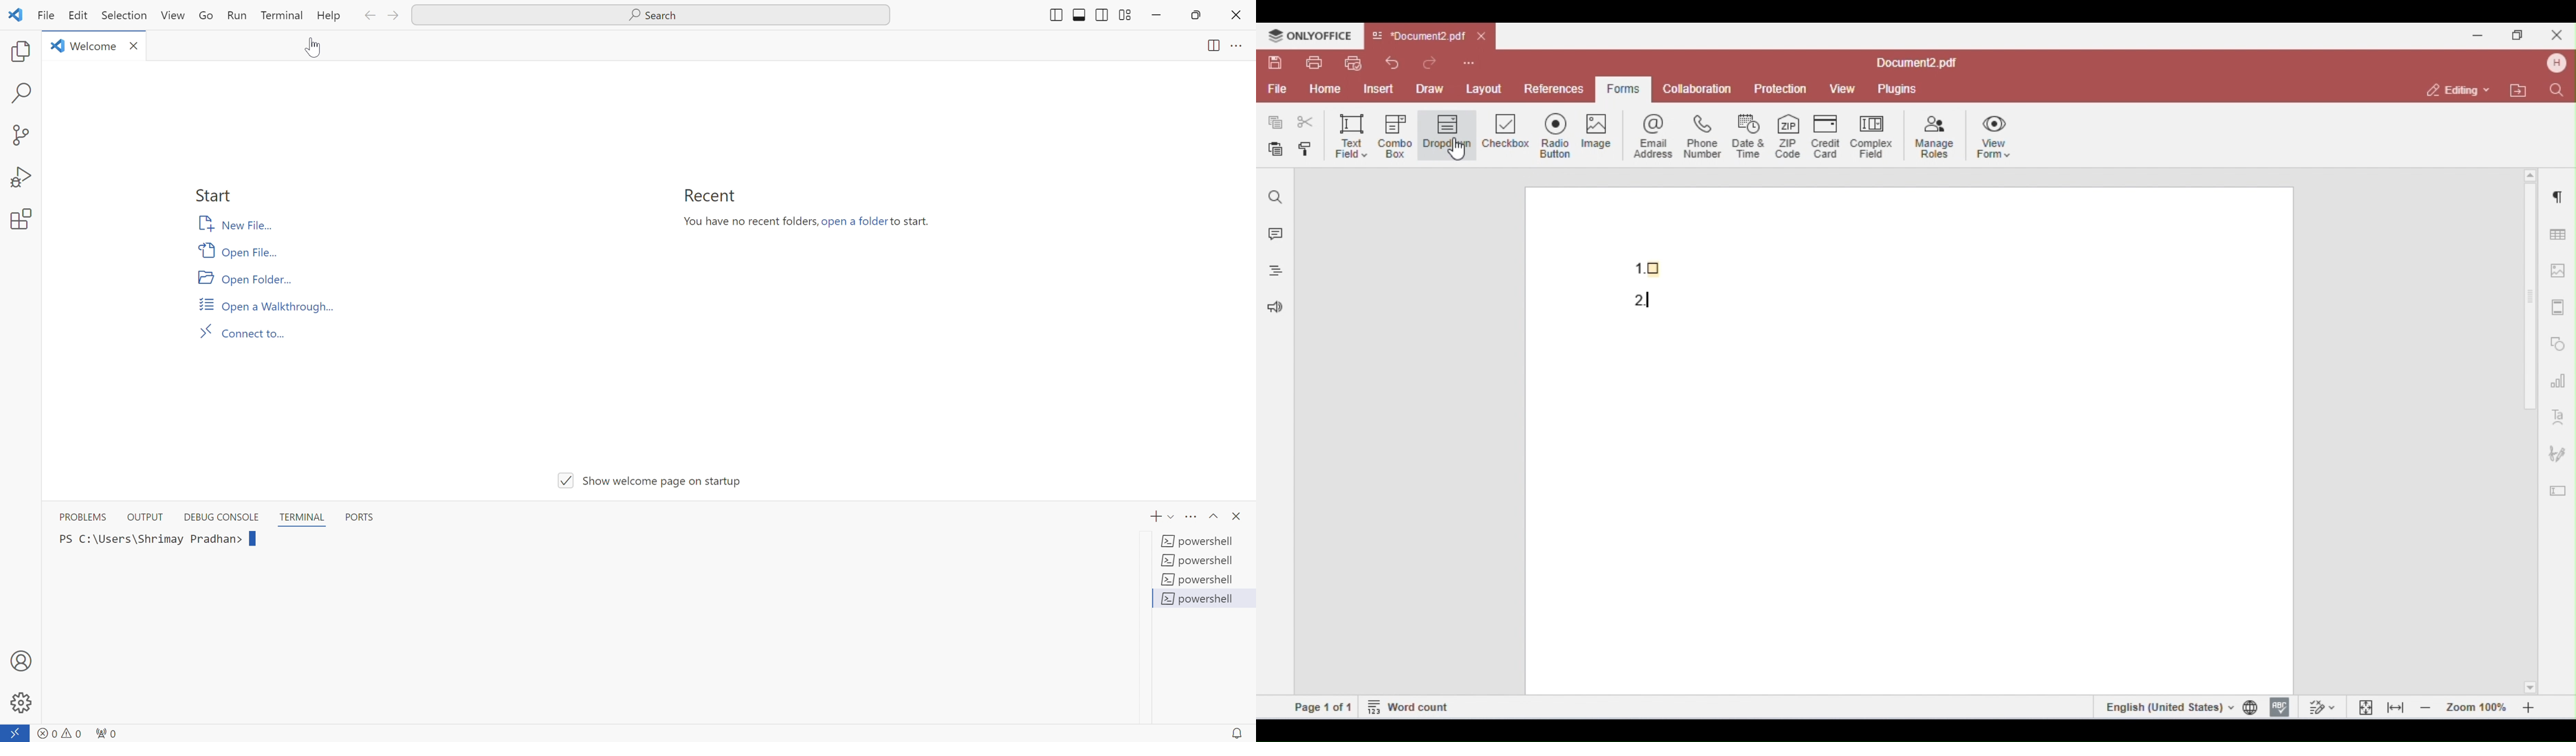  I want to click on explorer, so click(21, 51).